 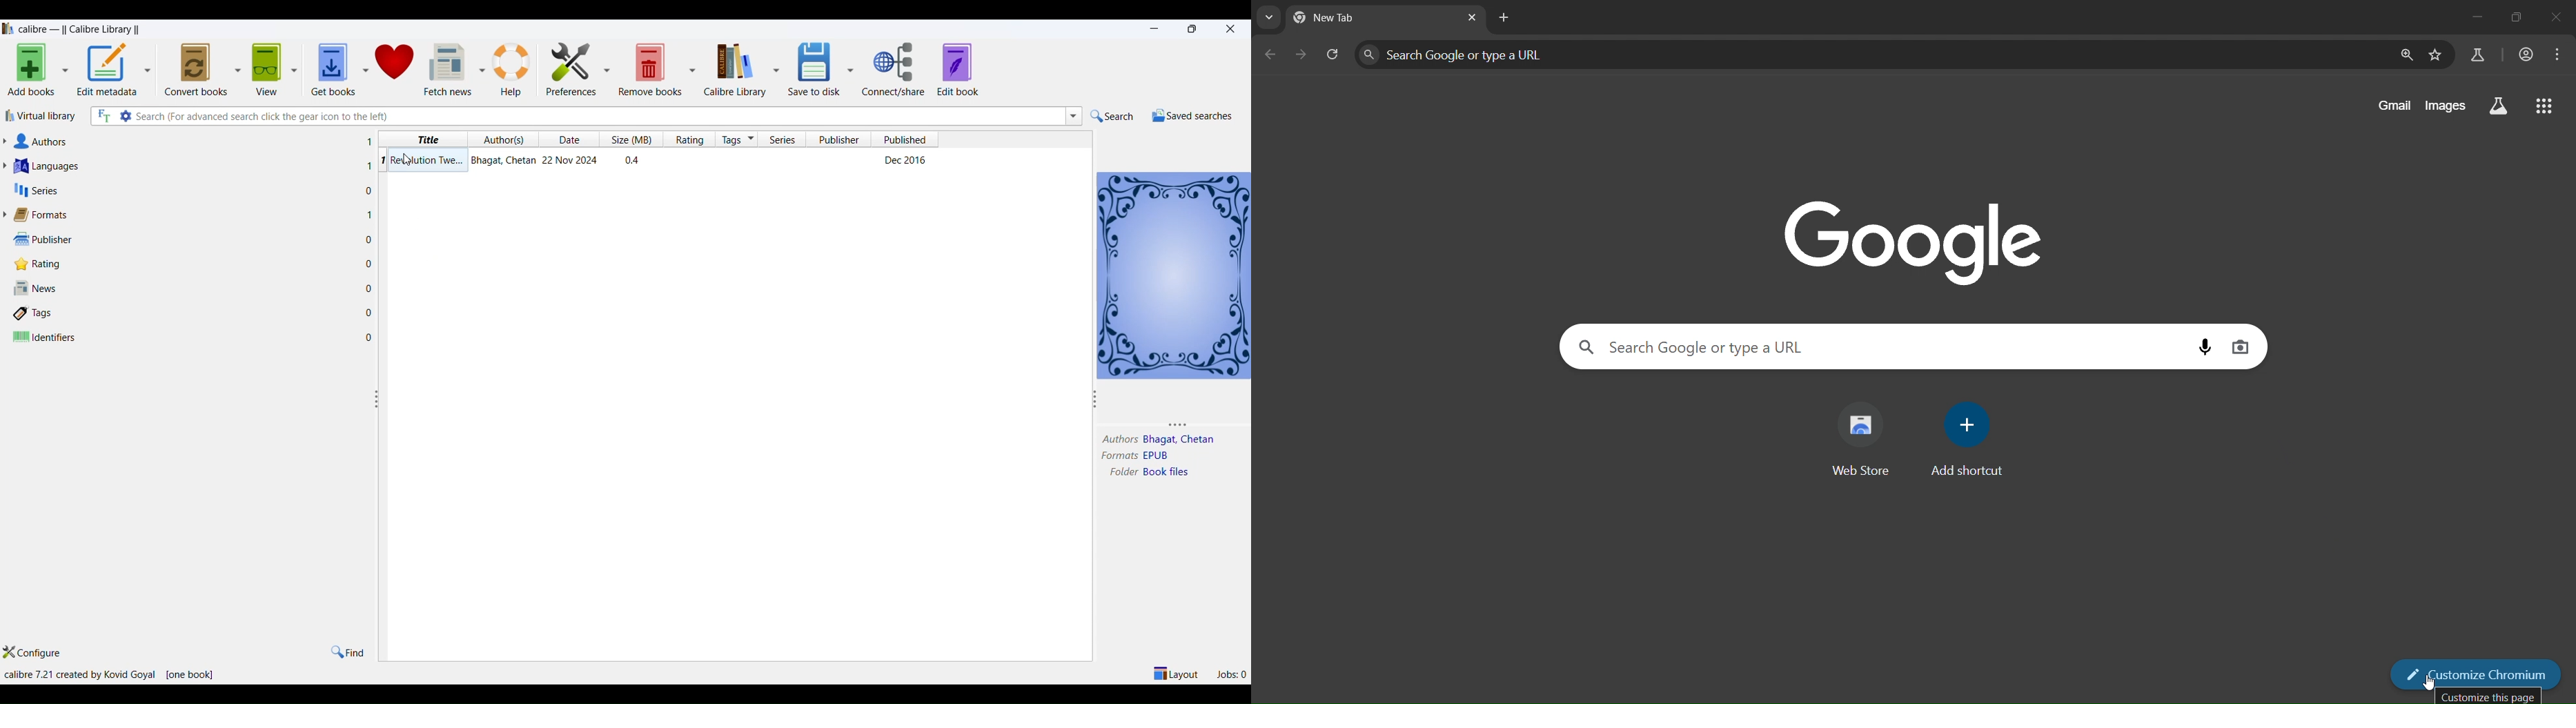 What do you see at coordinates (907, 139) in the screenshot?
I see `published` at bounding box center [907, 139].